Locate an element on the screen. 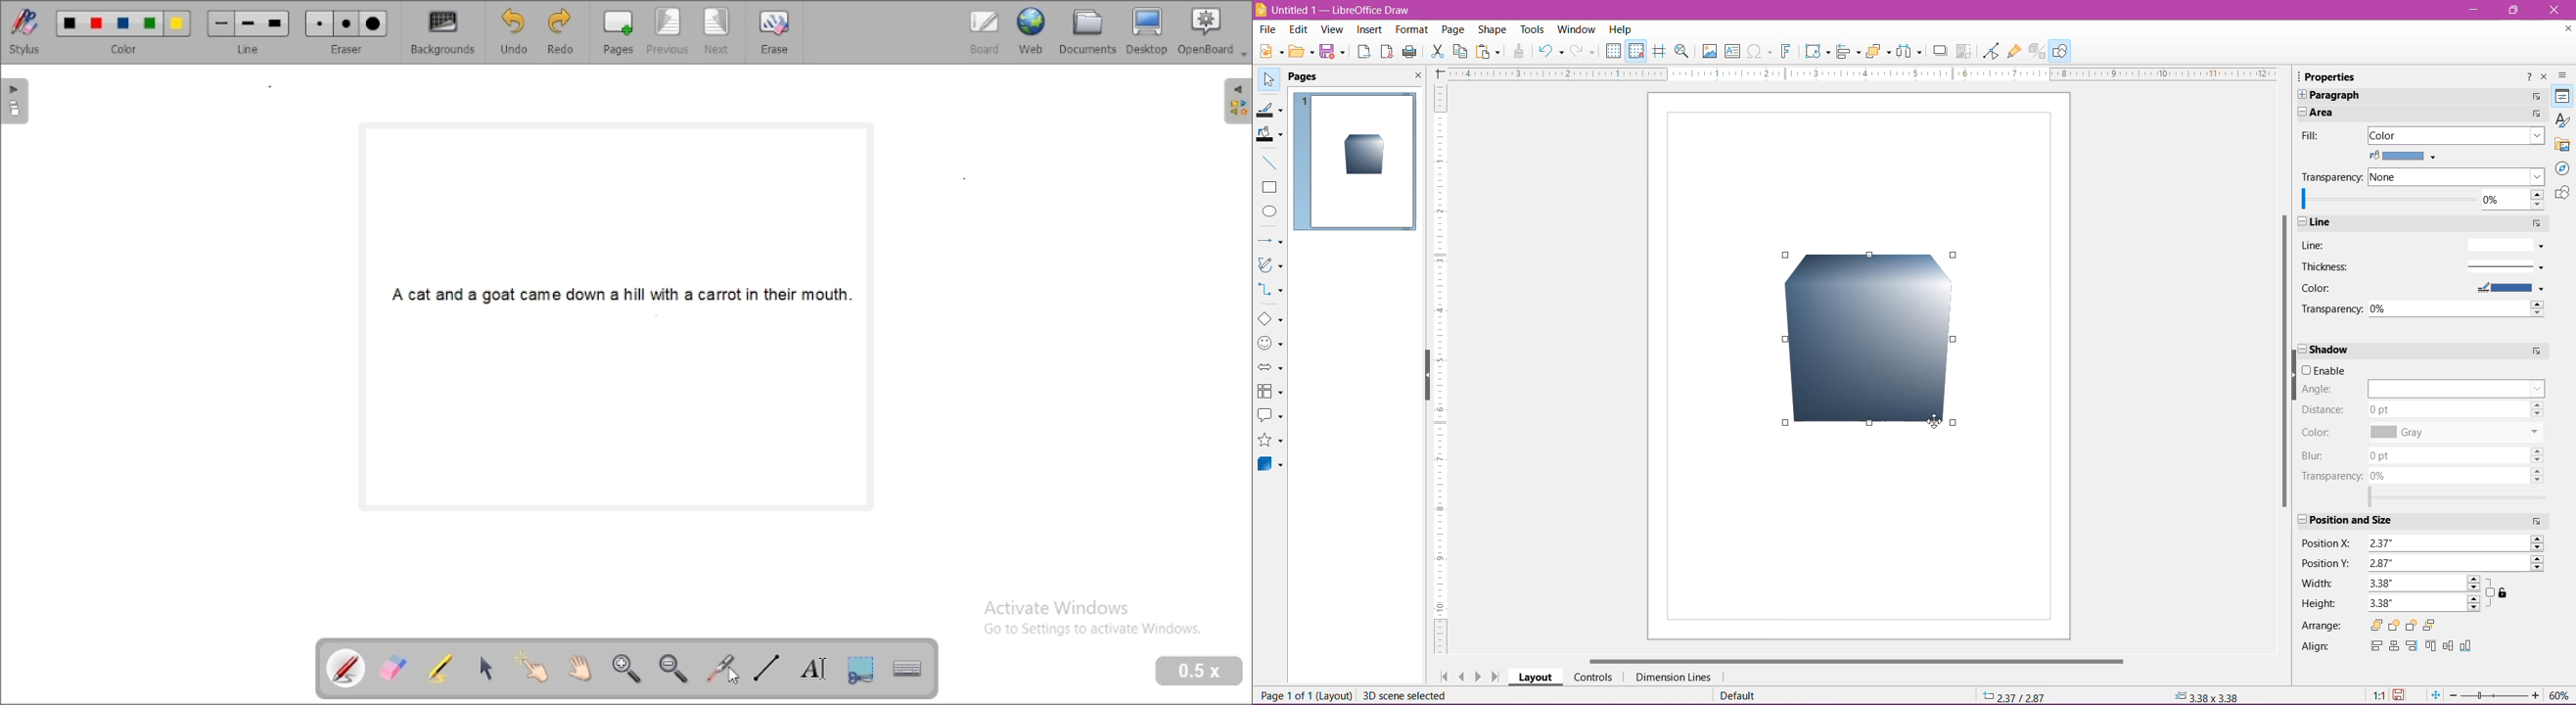  Align is located at coordinates (1849, 52).